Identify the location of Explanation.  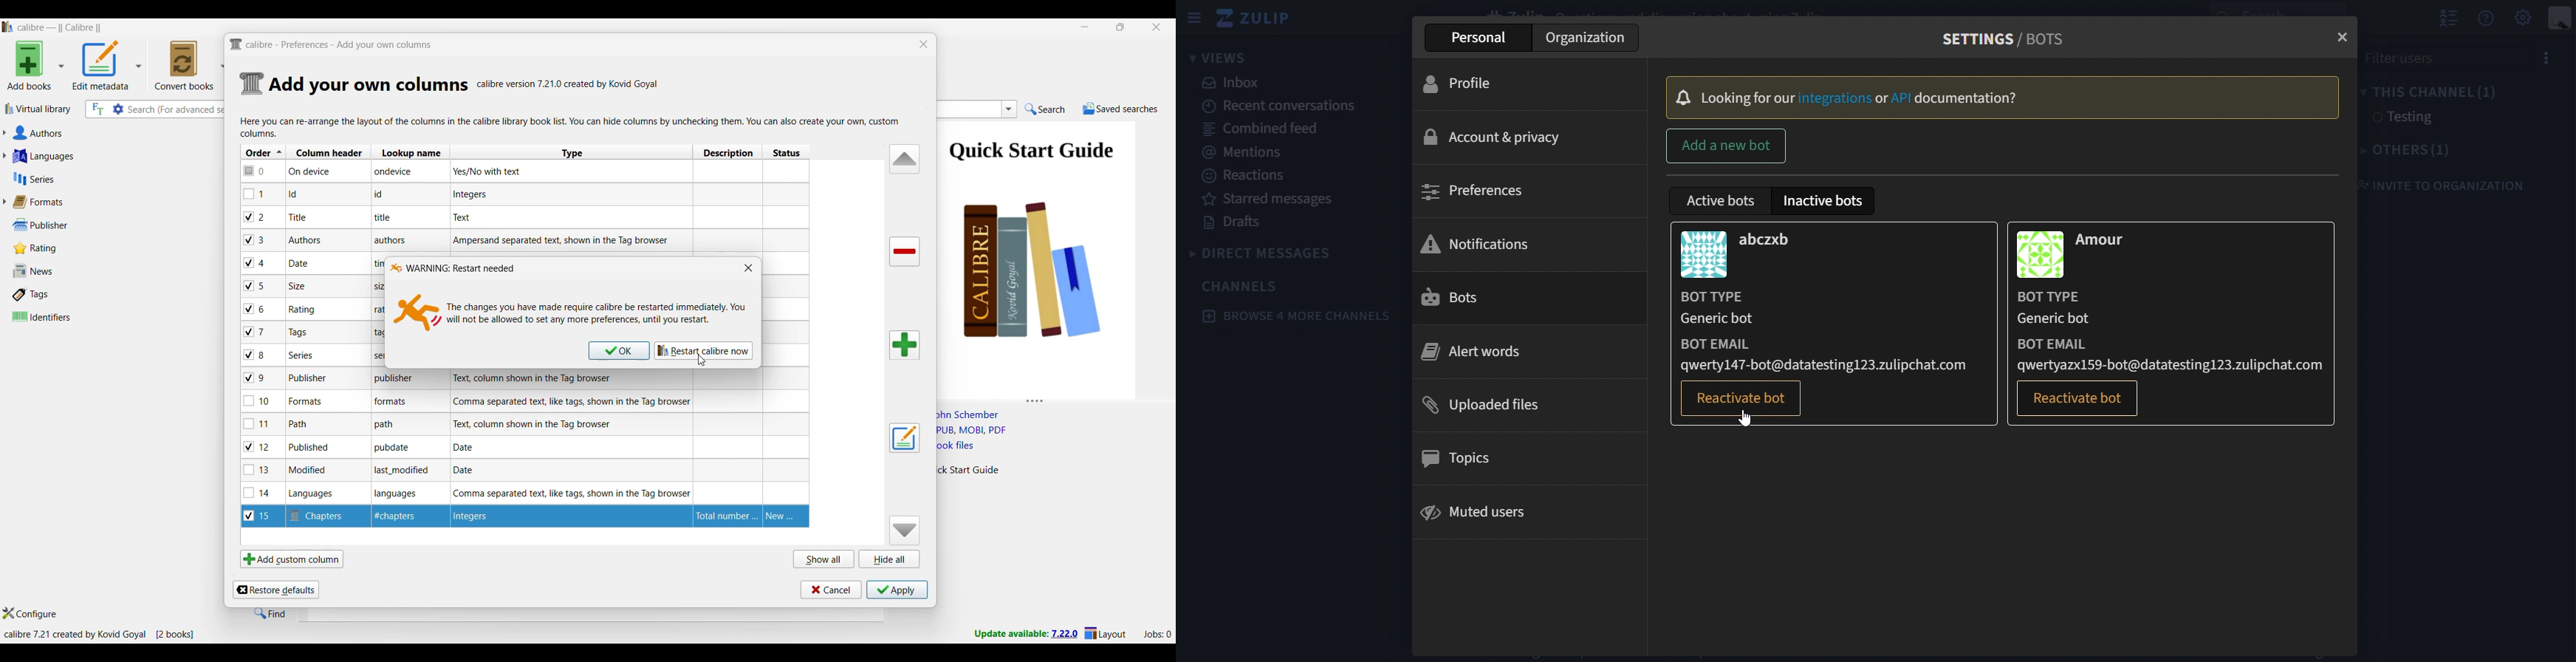
(470, 446).